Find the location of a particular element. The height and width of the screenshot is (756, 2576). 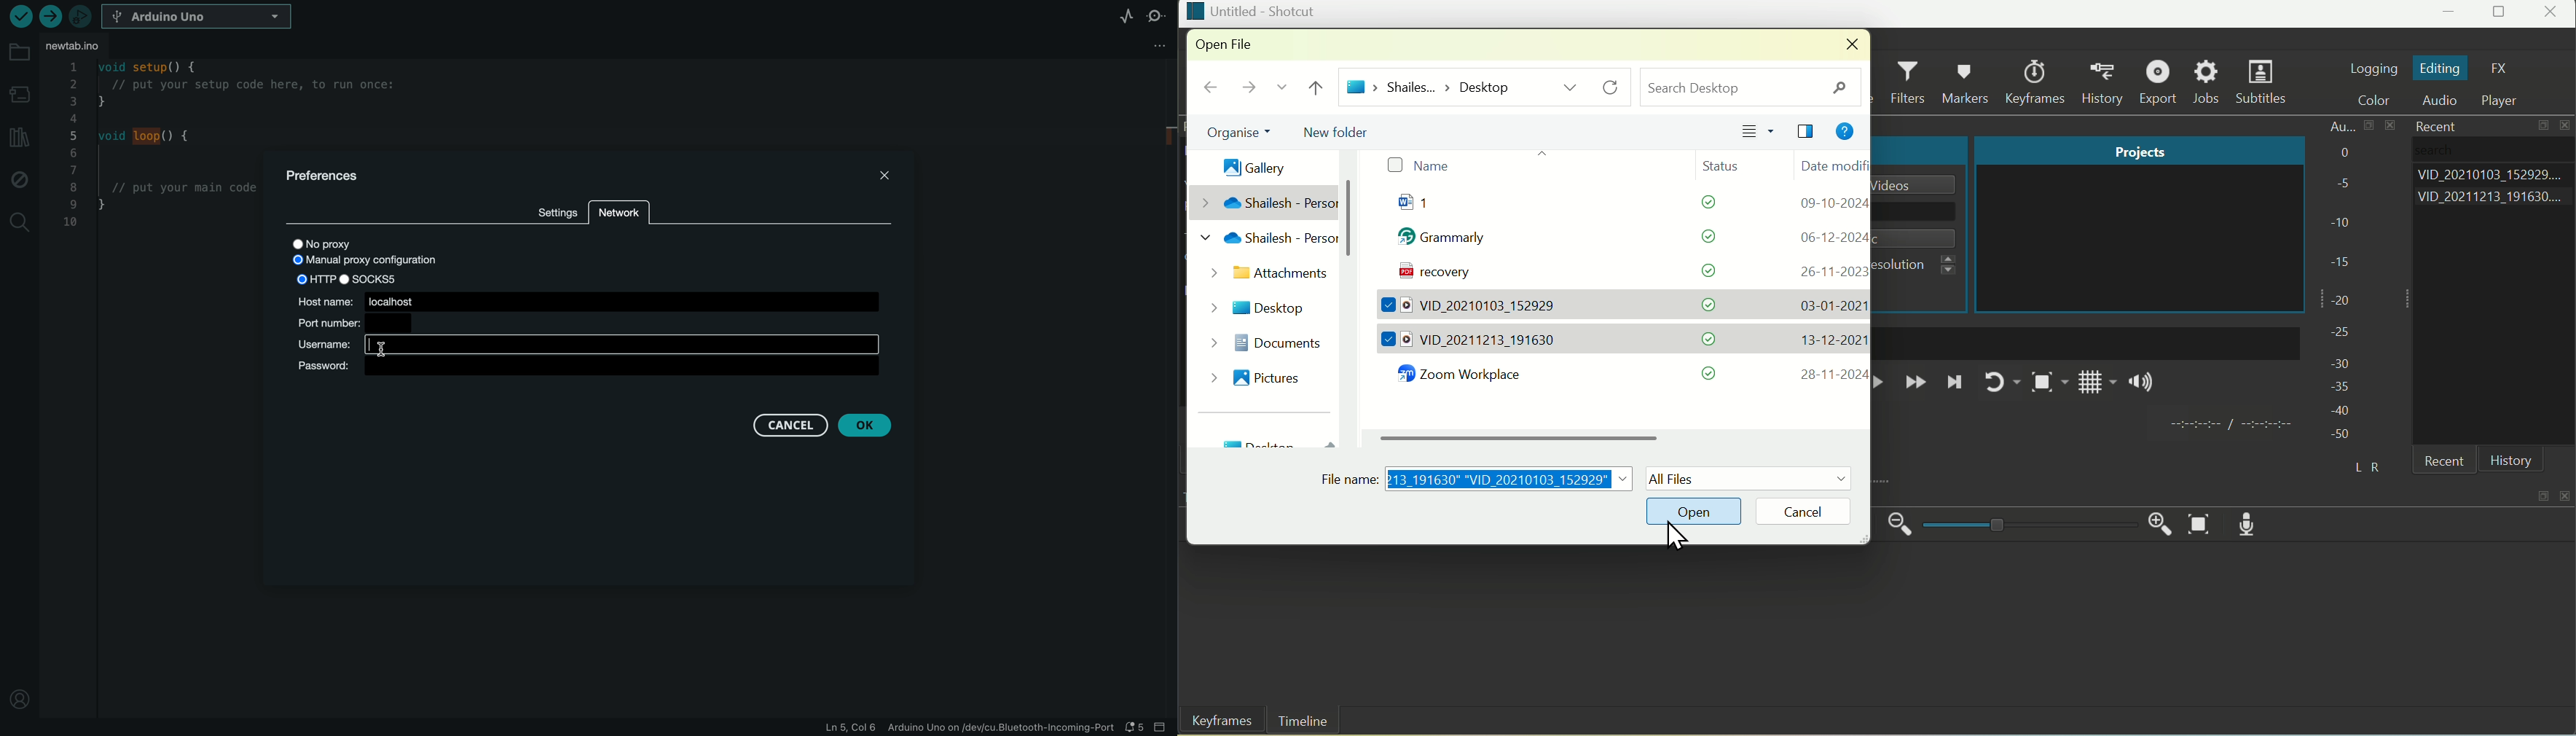

Zoom Workplace is located at coordinates (1468, 376).